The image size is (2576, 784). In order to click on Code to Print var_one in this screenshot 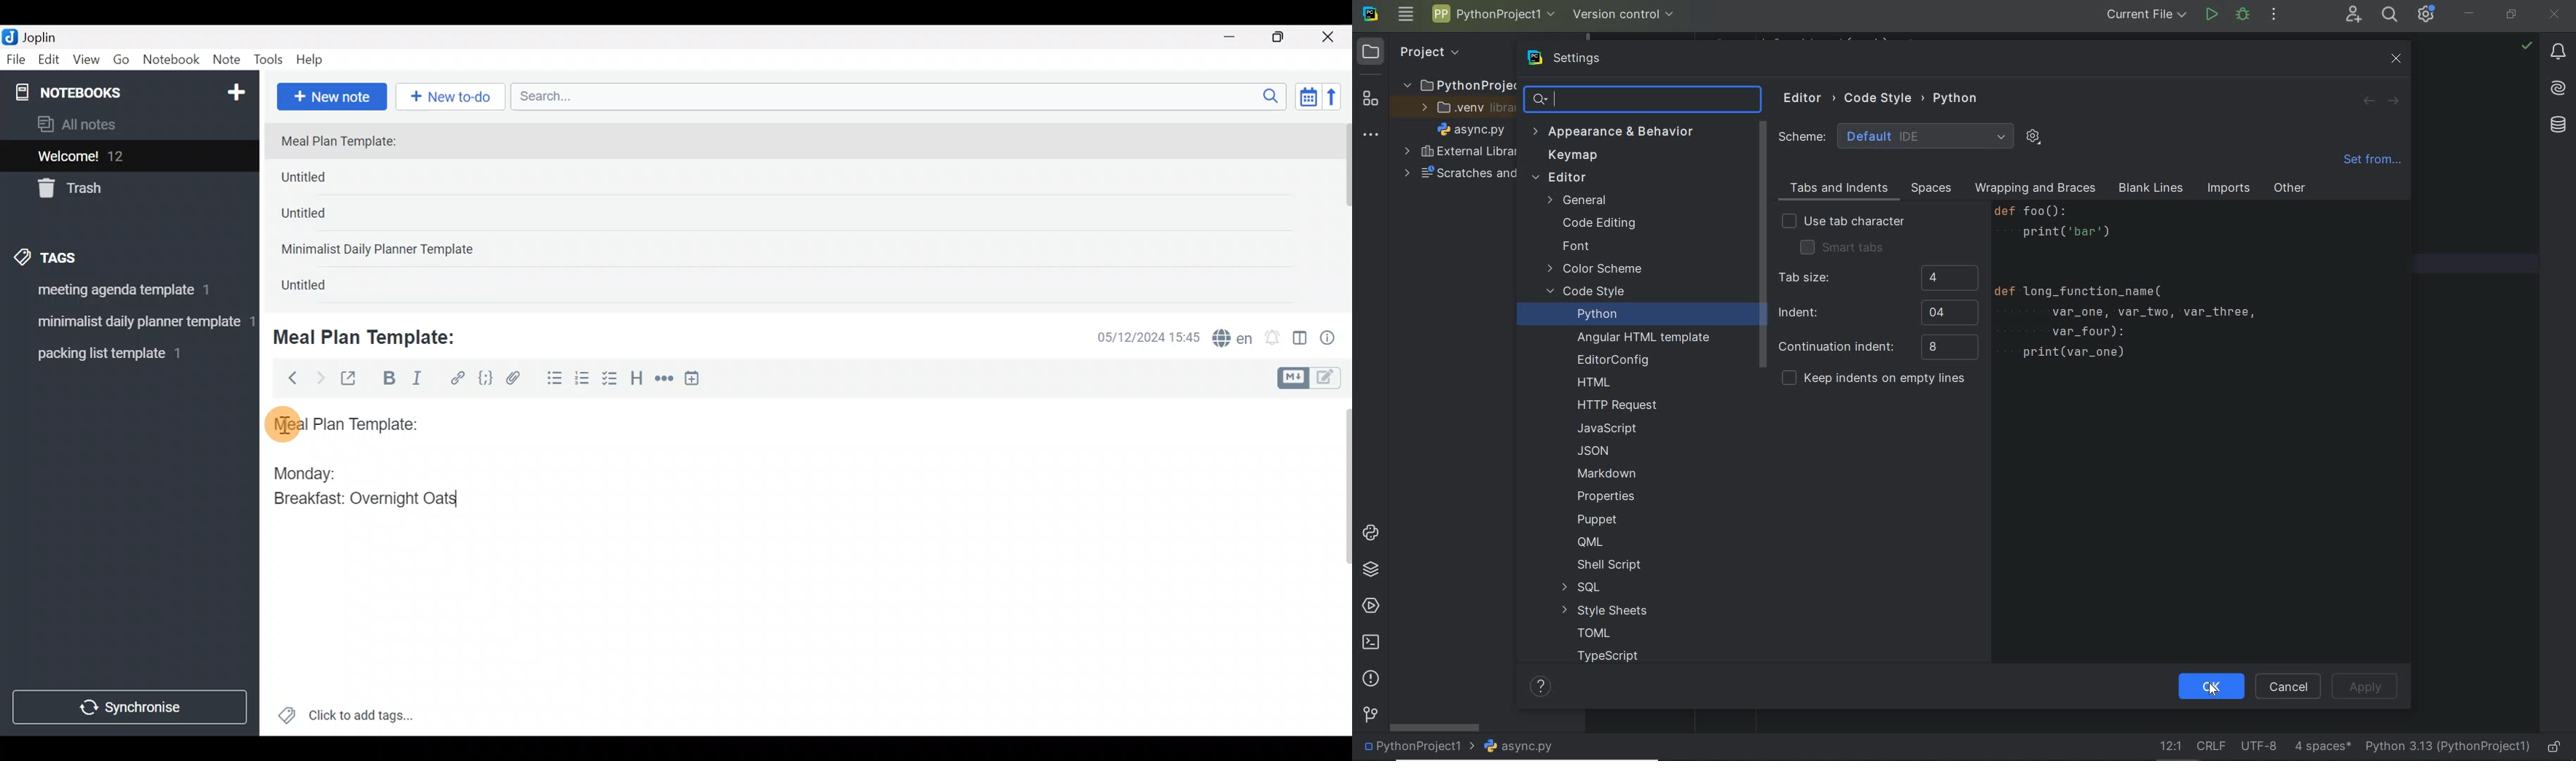, I will do `click(2139, 289)`.